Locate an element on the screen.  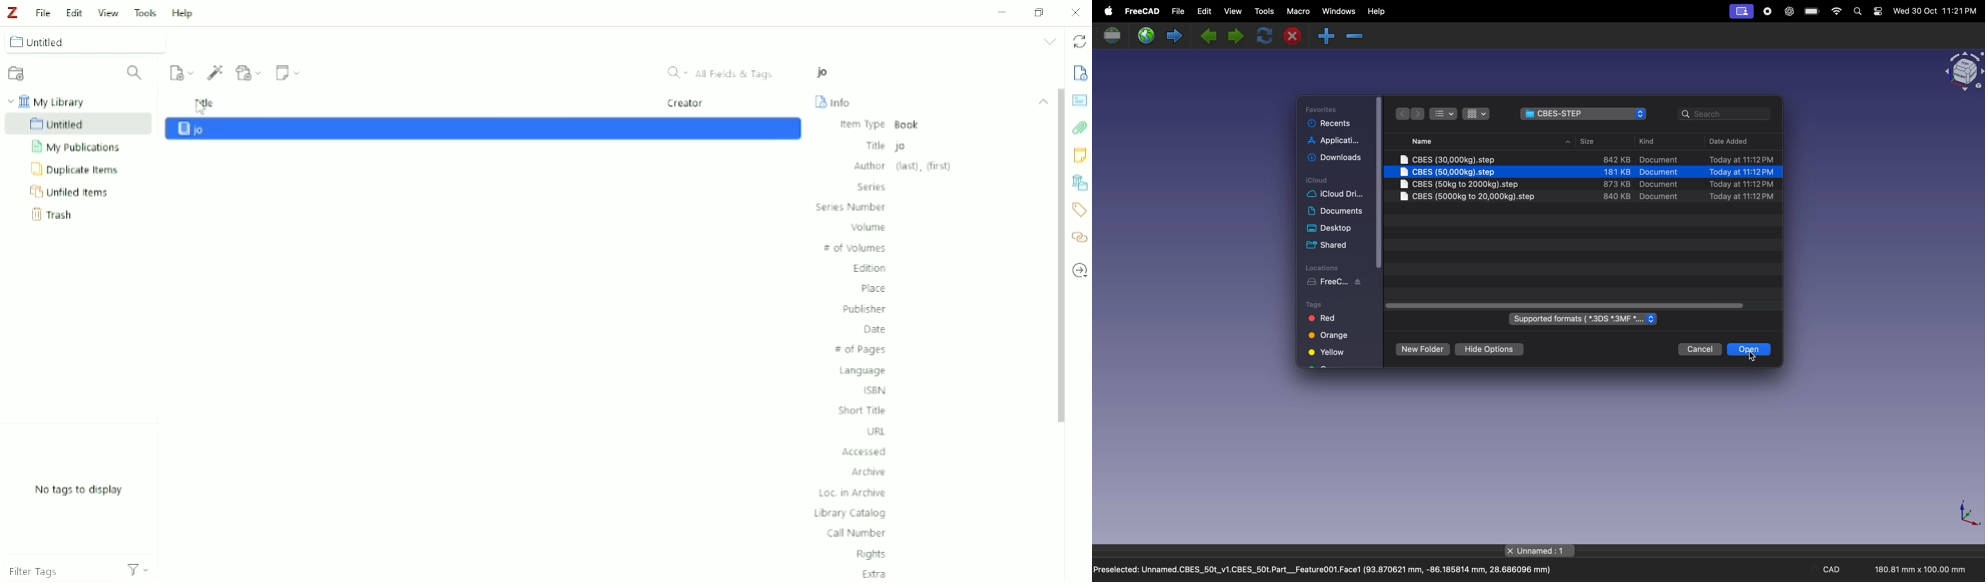
Date is located at coordinates (875, 330).